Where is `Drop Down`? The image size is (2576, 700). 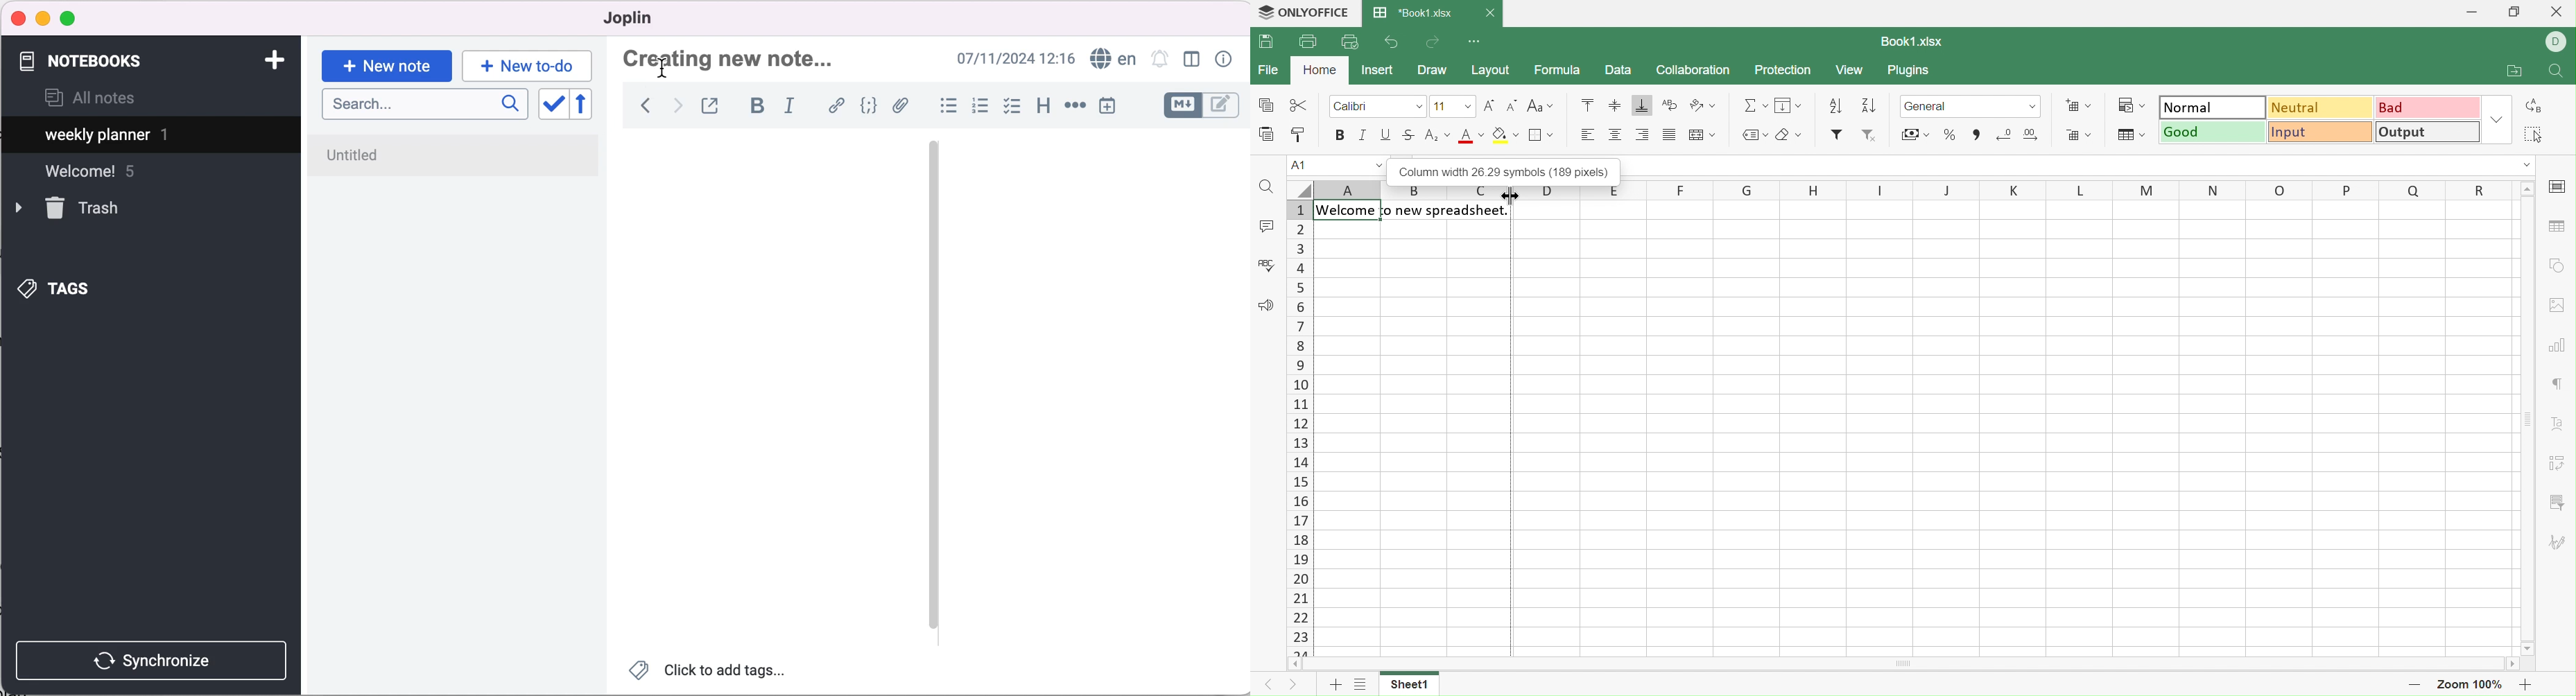
Drop Down is located at coordinates (2498, 119).